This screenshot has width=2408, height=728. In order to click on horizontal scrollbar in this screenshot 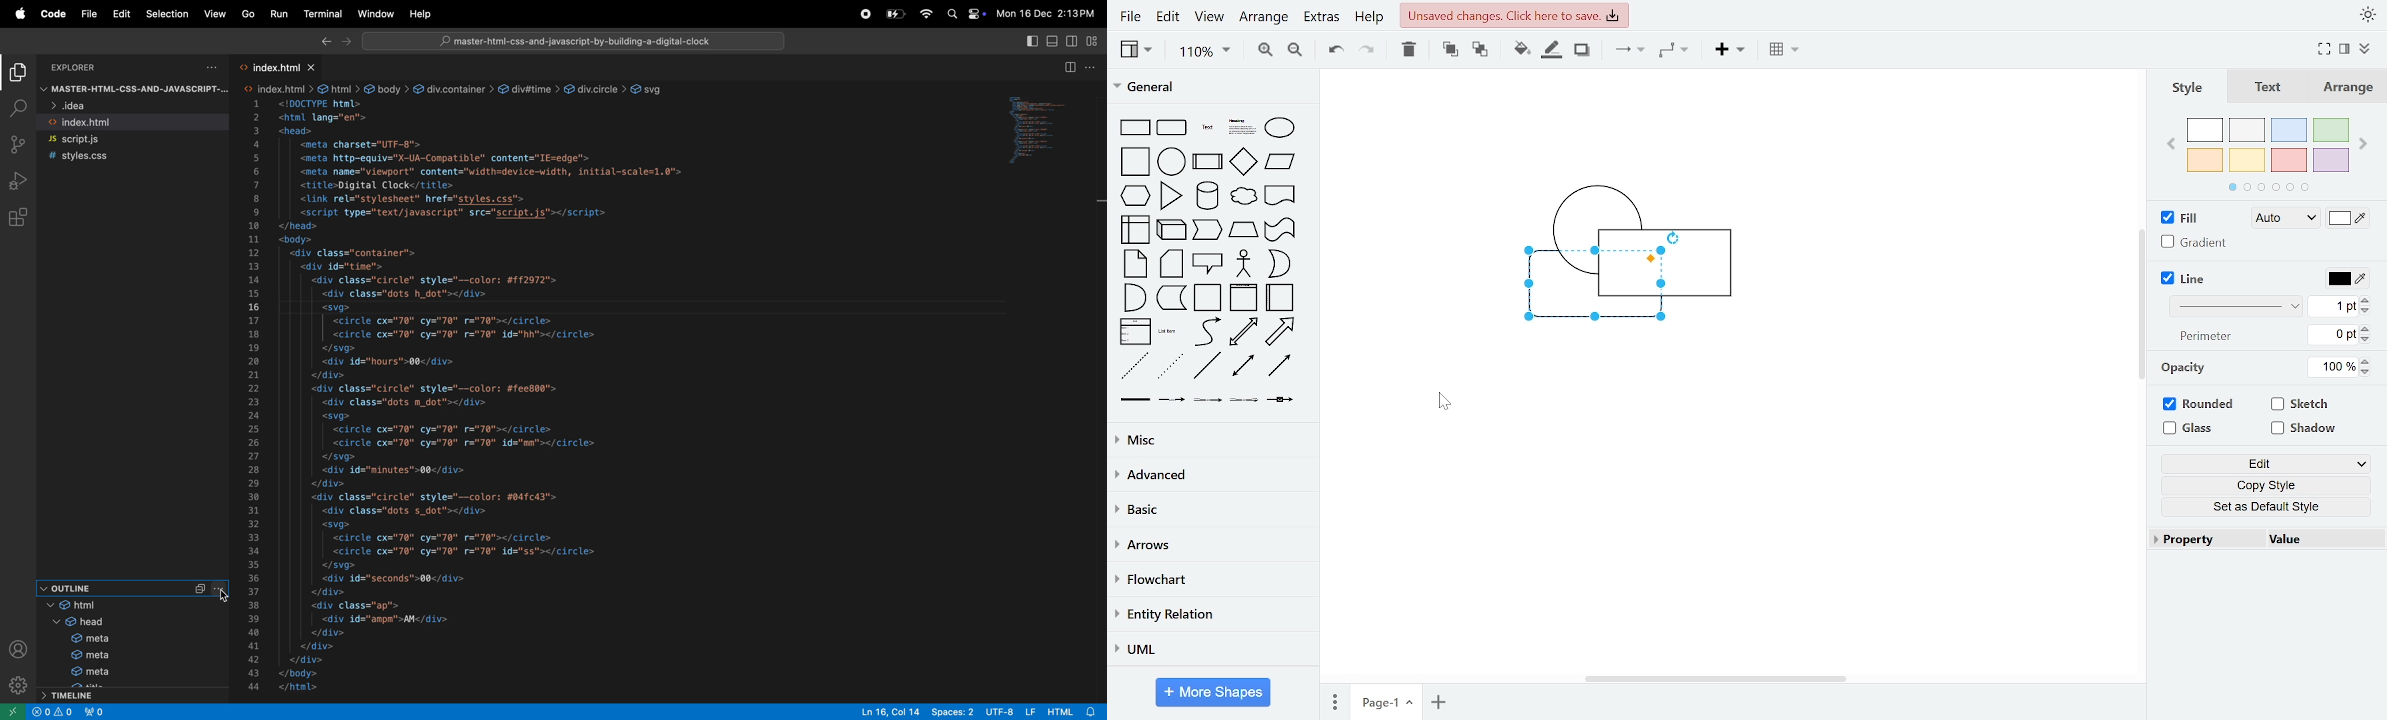, I will do `click(1717, 680)`.